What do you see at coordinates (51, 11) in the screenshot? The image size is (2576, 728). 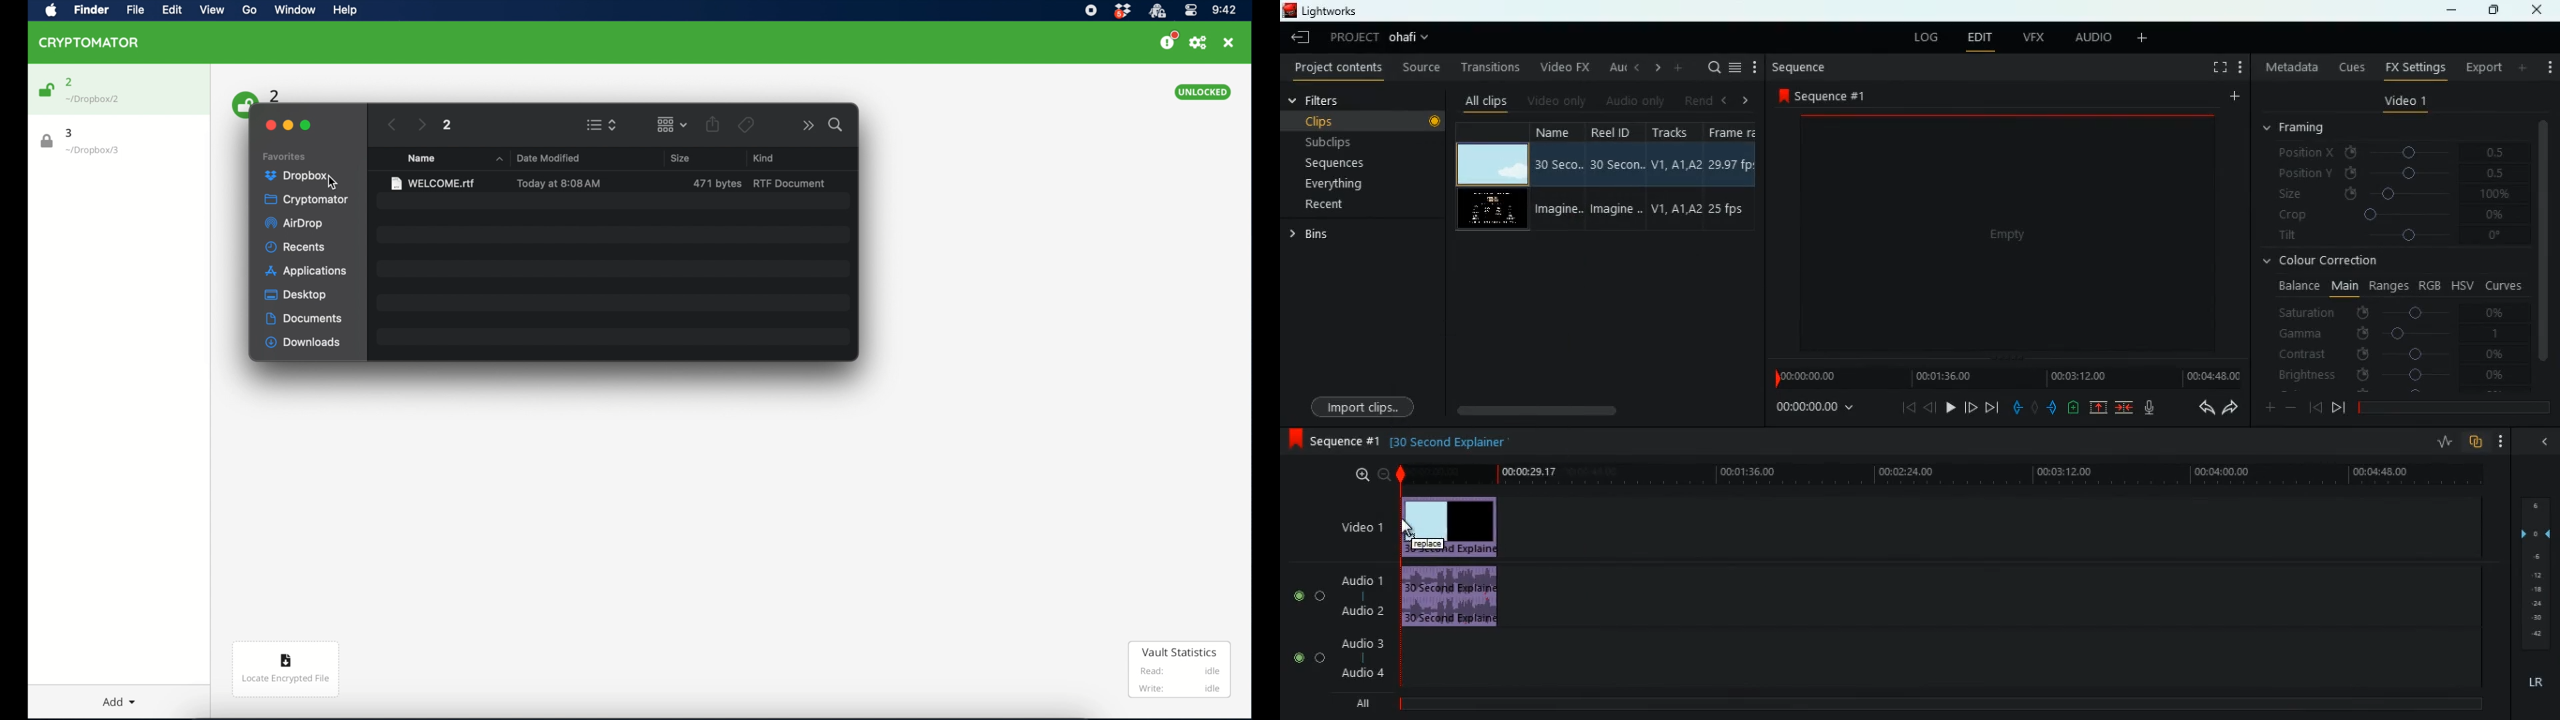 I see `apple icon` at bounding box center [51, 11].